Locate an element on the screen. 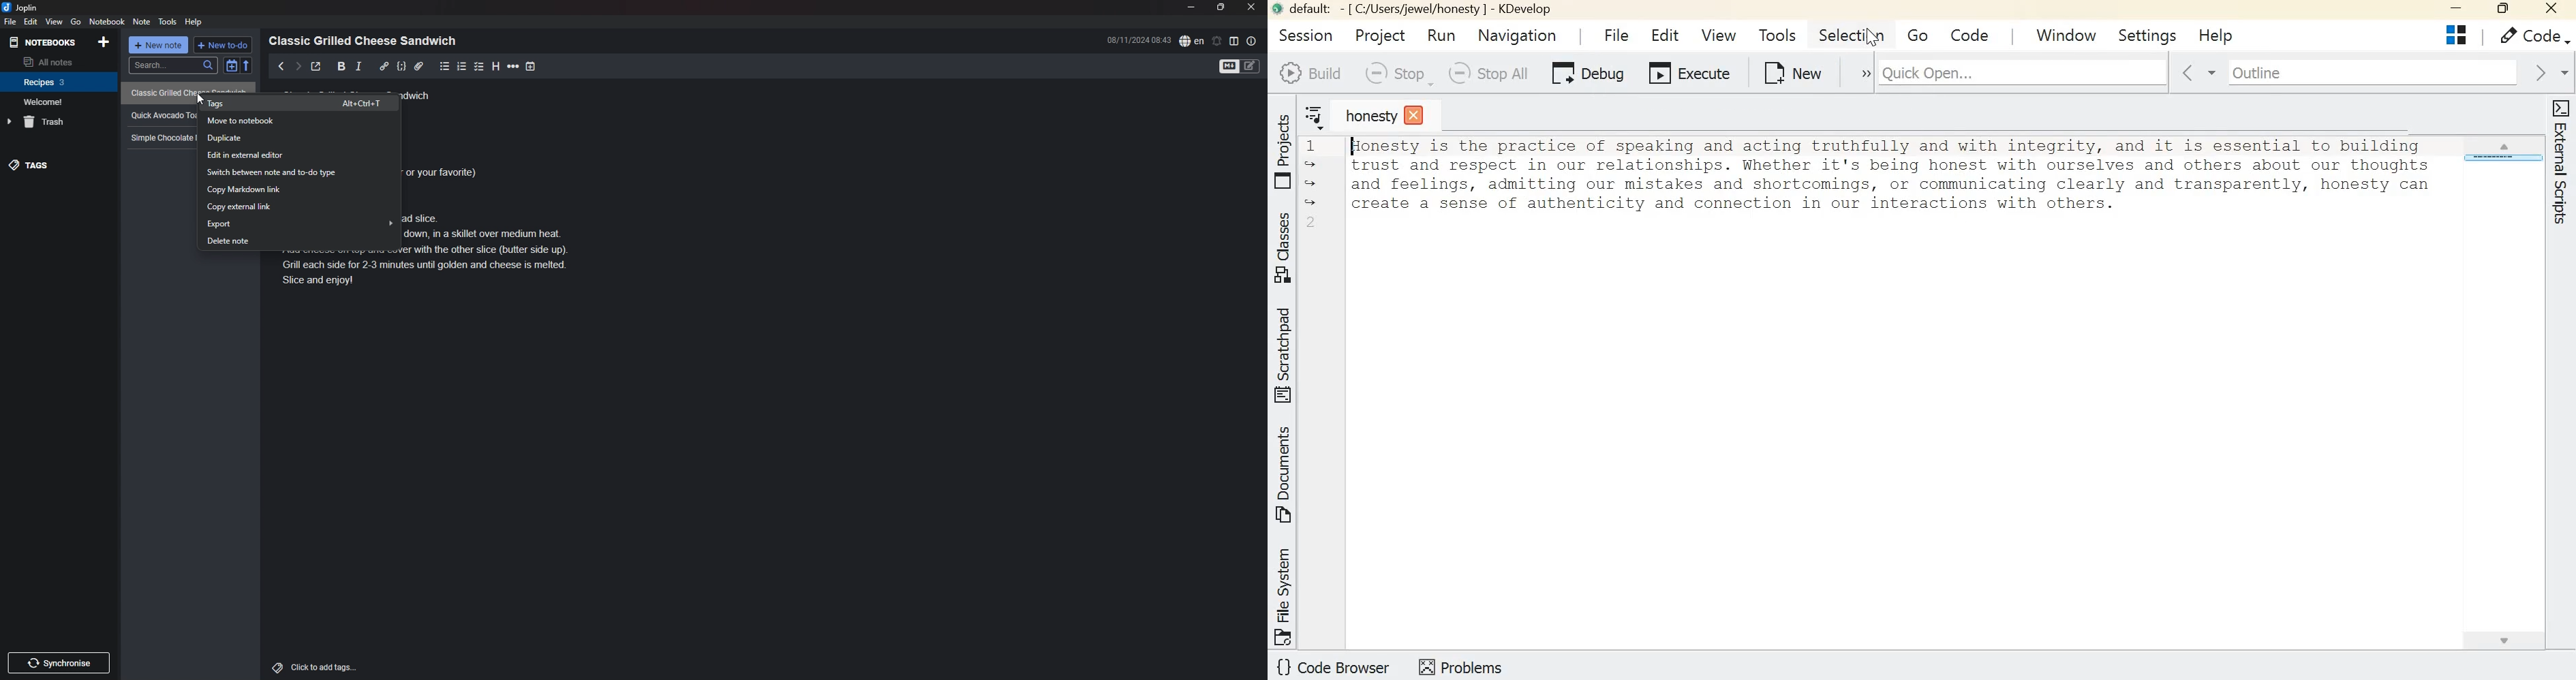  honesty is located at coordinates (1383, 116).